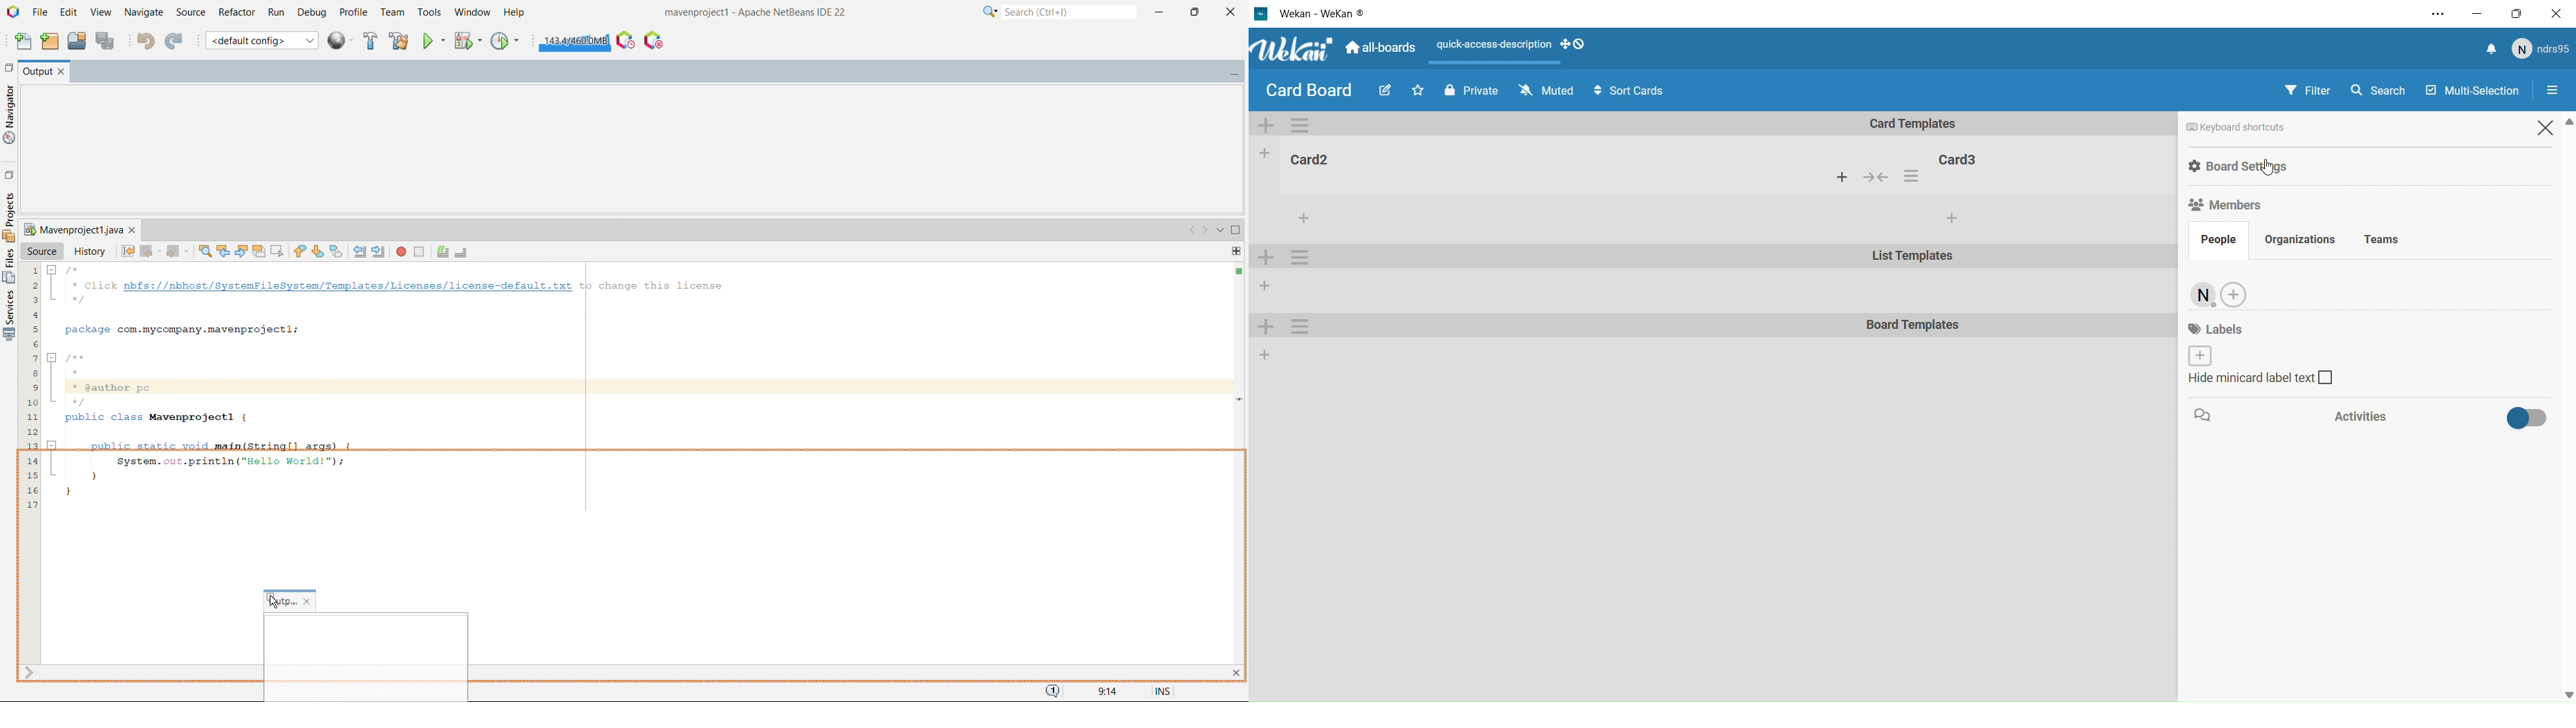  Describe the element at coordinates (2309, 90) in the screenshot. I see `Filtrar` at that location.